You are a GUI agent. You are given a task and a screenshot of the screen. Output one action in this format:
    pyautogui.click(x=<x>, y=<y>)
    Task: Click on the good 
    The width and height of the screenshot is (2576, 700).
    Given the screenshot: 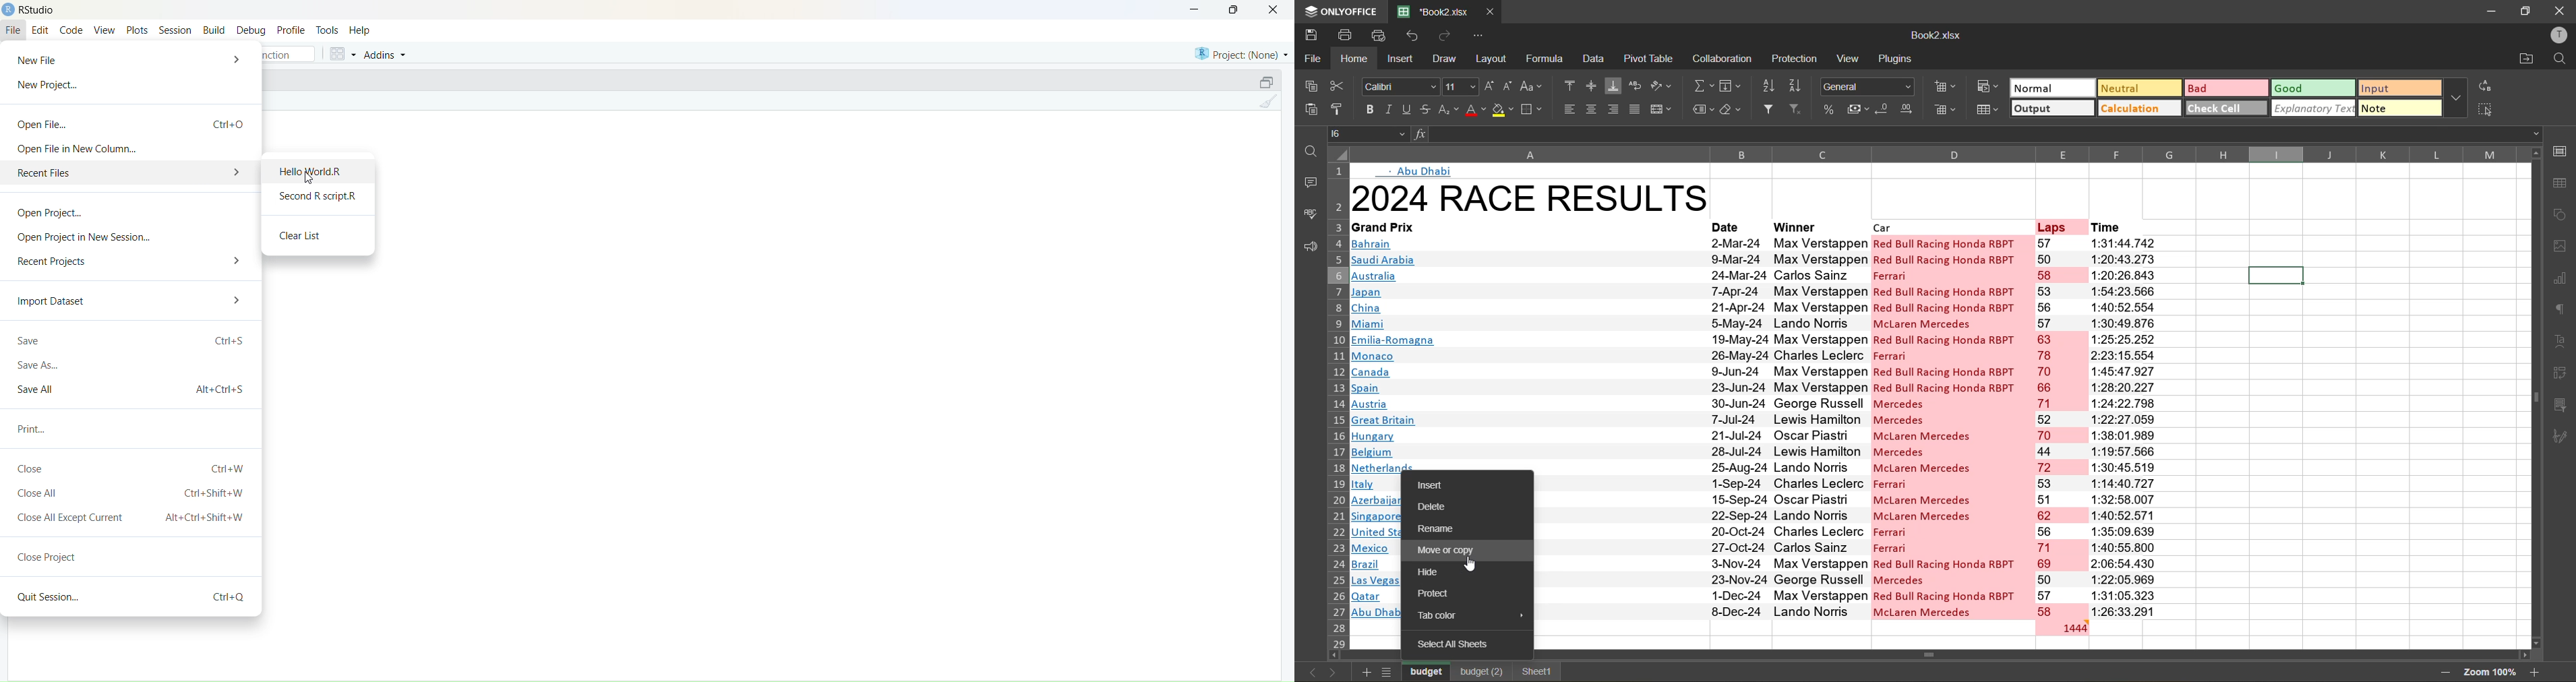 What is the action you would take?
    pyautogui.click(x=2314, y=89)
    